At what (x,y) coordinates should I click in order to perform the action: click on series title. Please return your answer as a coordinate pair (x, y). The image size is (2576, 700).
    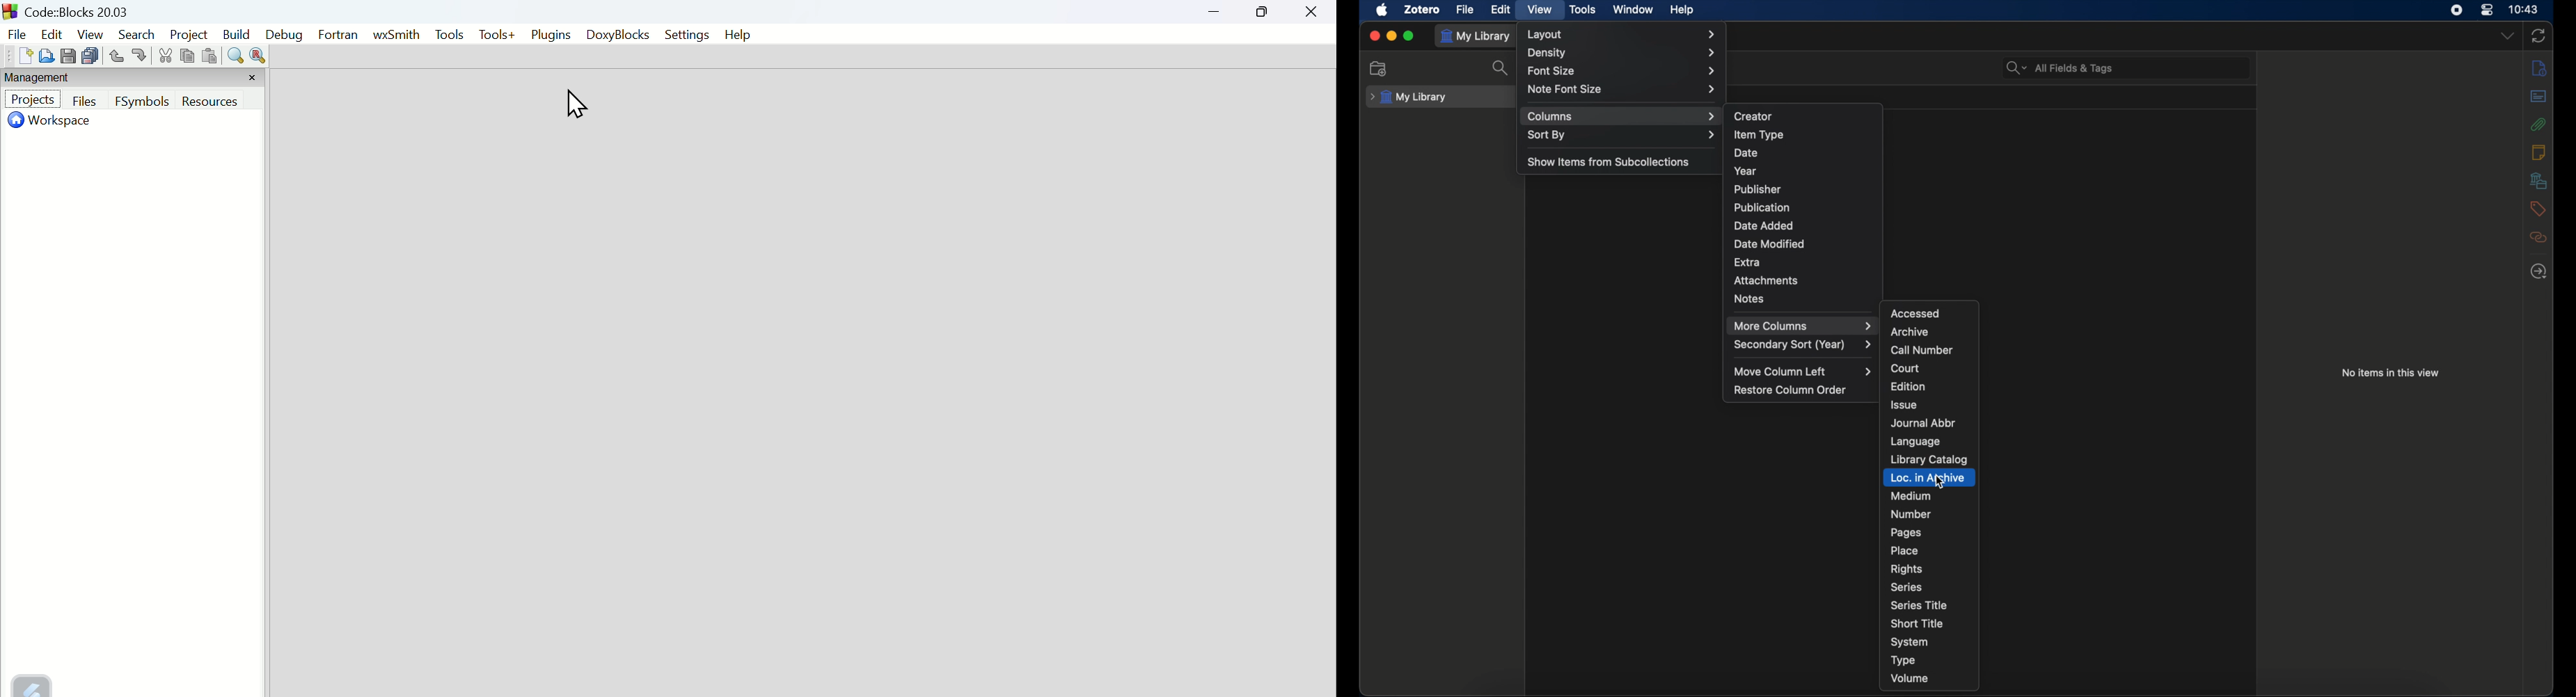
    Looking at the image, I should click on (1920, 605).